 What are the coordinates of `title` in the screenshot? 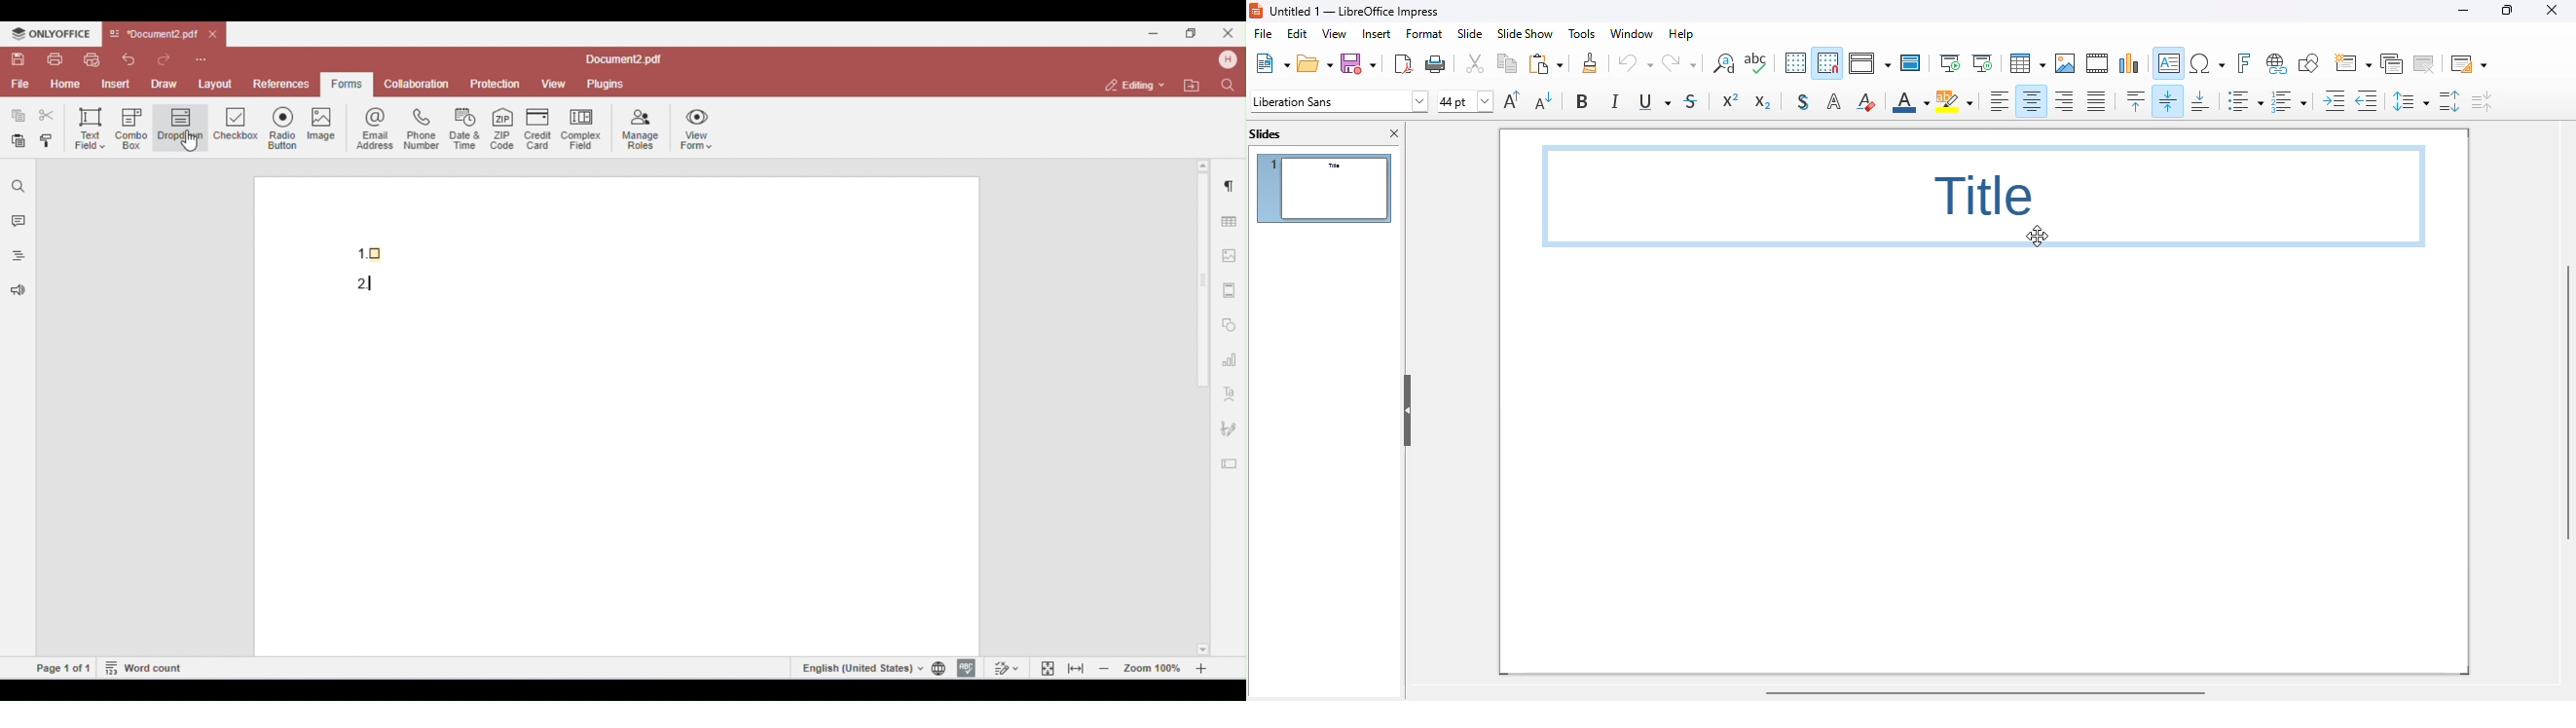 It's located at (1356, 11).